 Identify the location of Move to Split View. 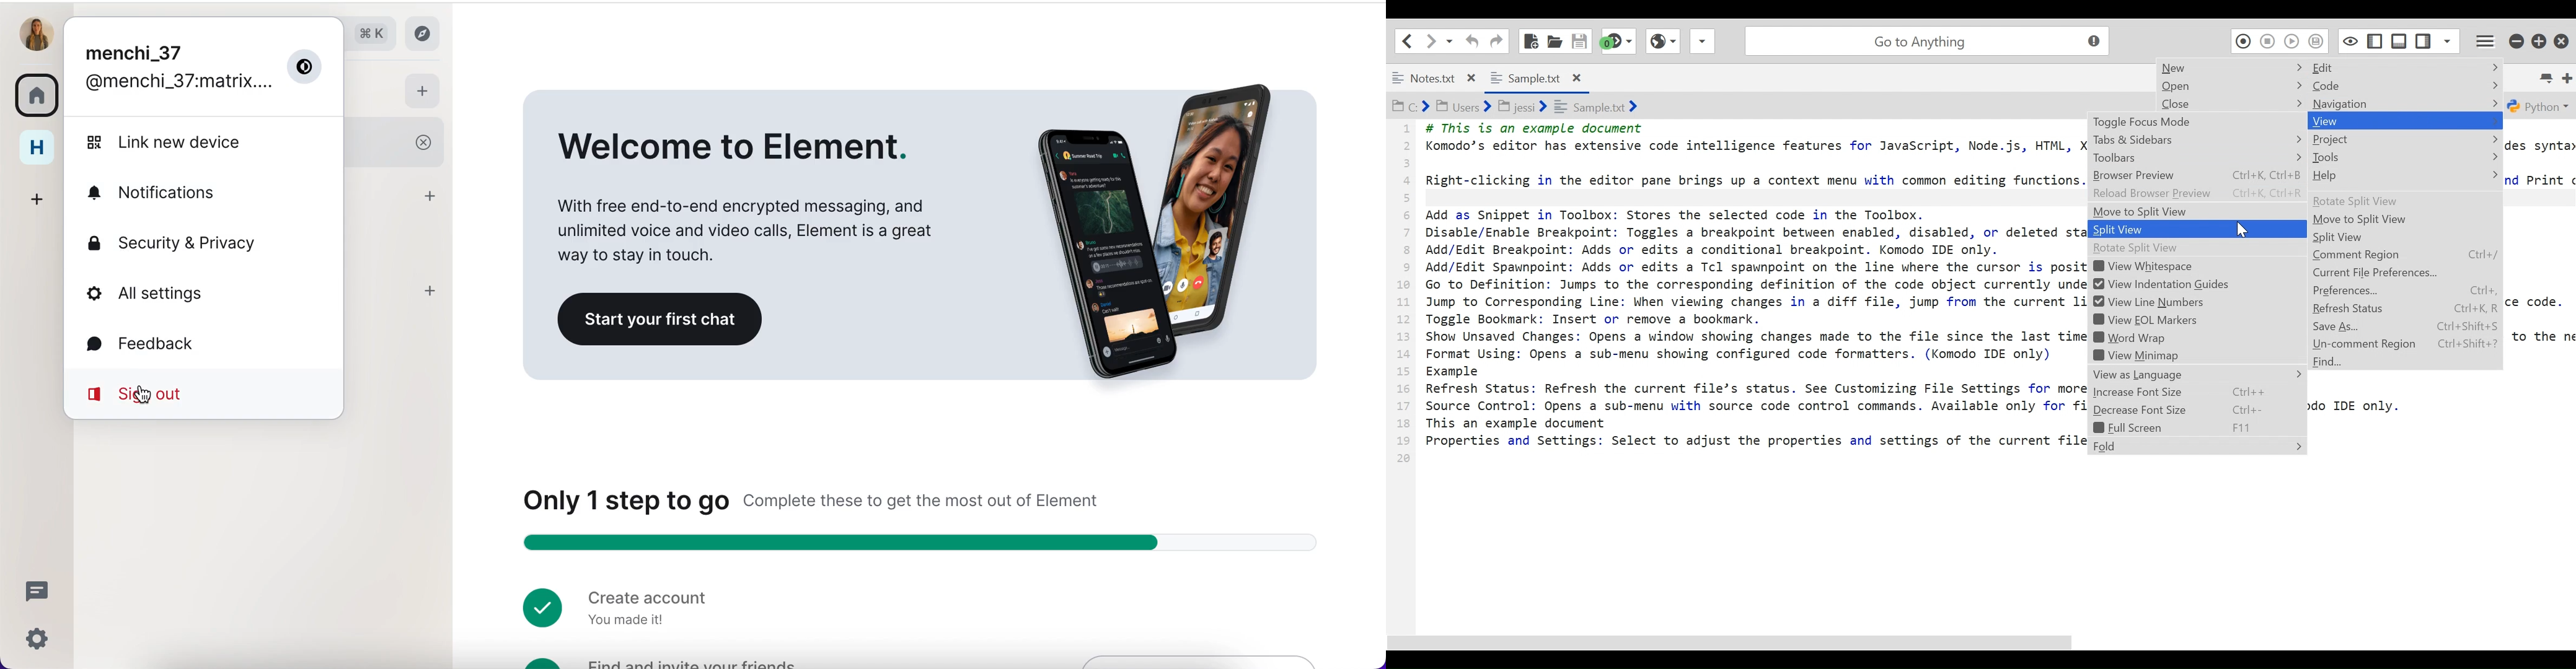
(2404, 221).